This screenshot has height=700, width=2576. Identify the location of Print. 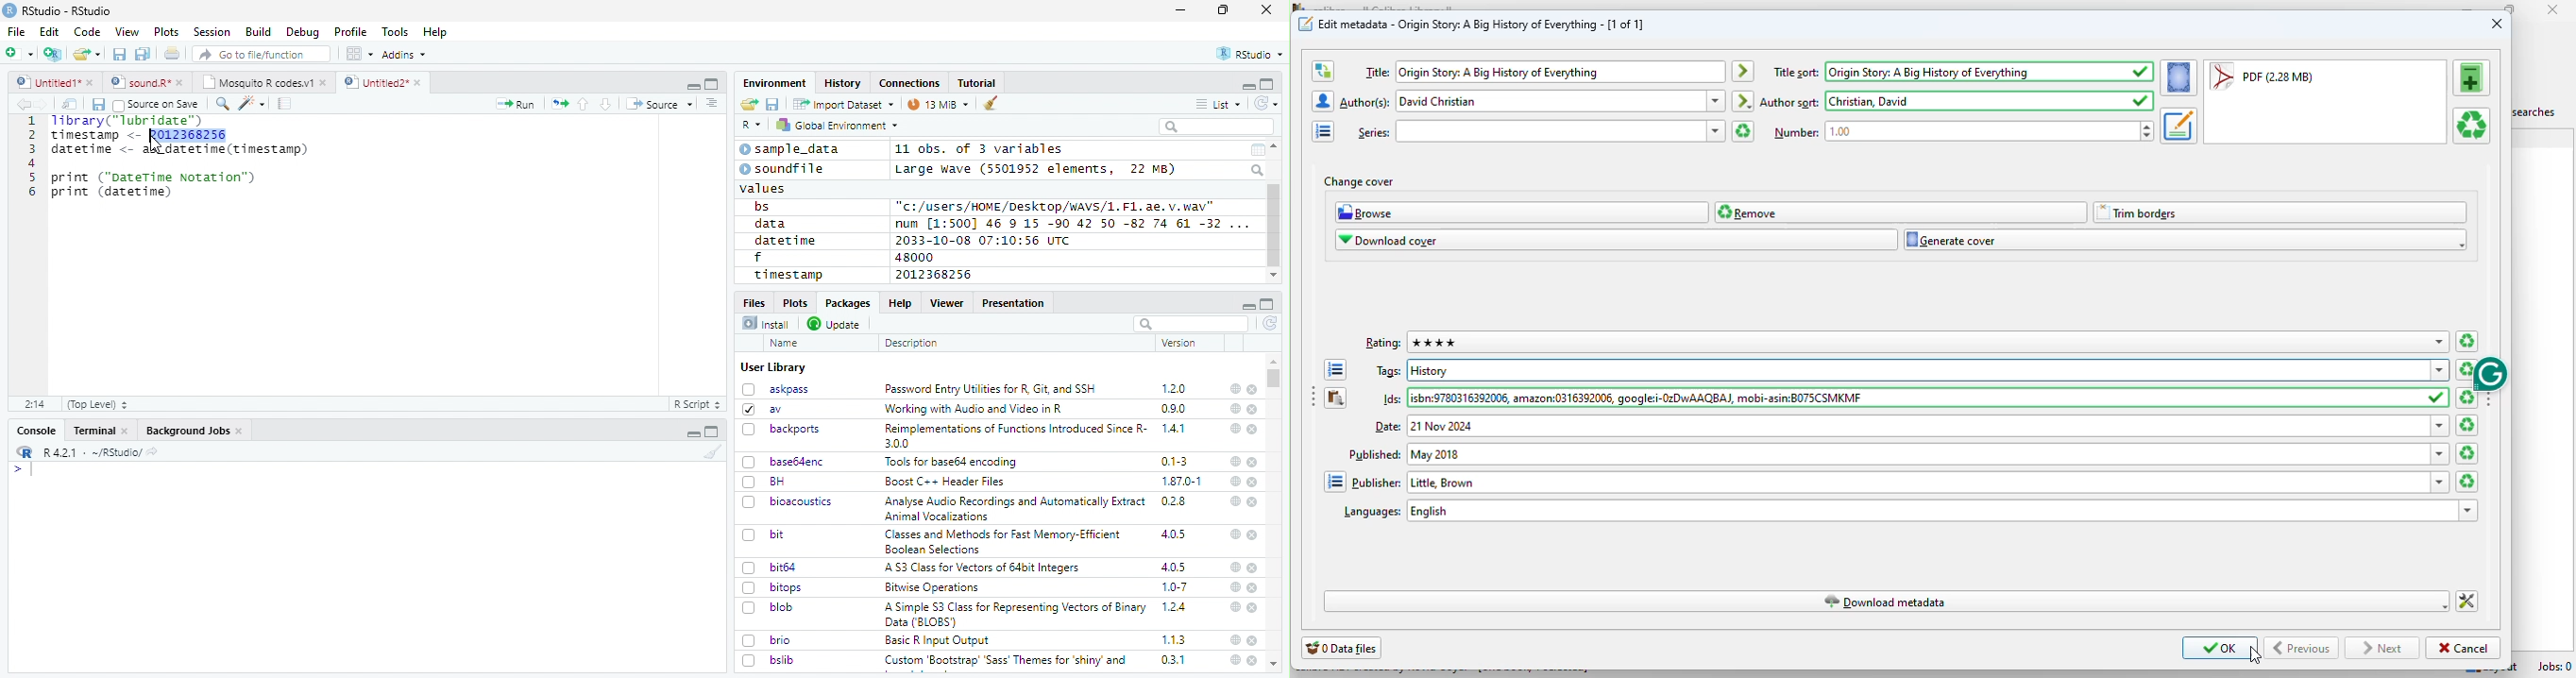
(173, 53).